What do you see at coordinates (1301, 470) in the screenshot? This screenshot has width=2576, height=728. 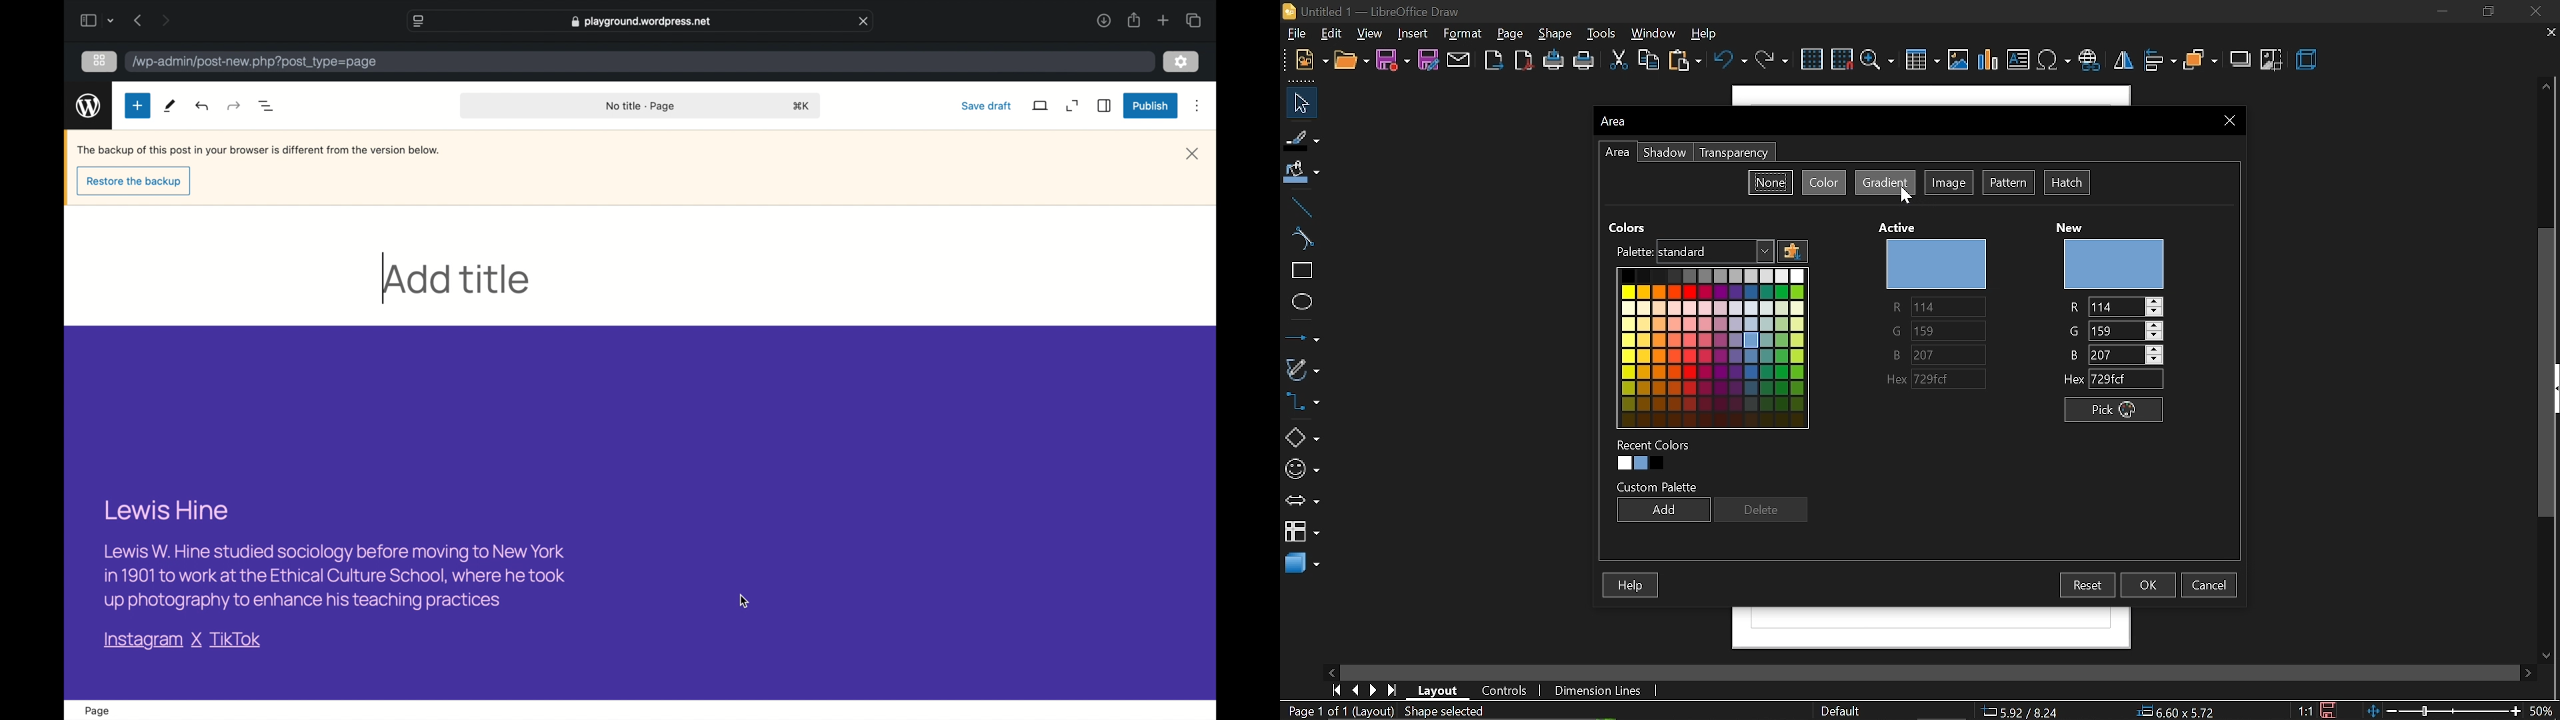 I see `symbol shapes` at bounding box center [1301, 470].